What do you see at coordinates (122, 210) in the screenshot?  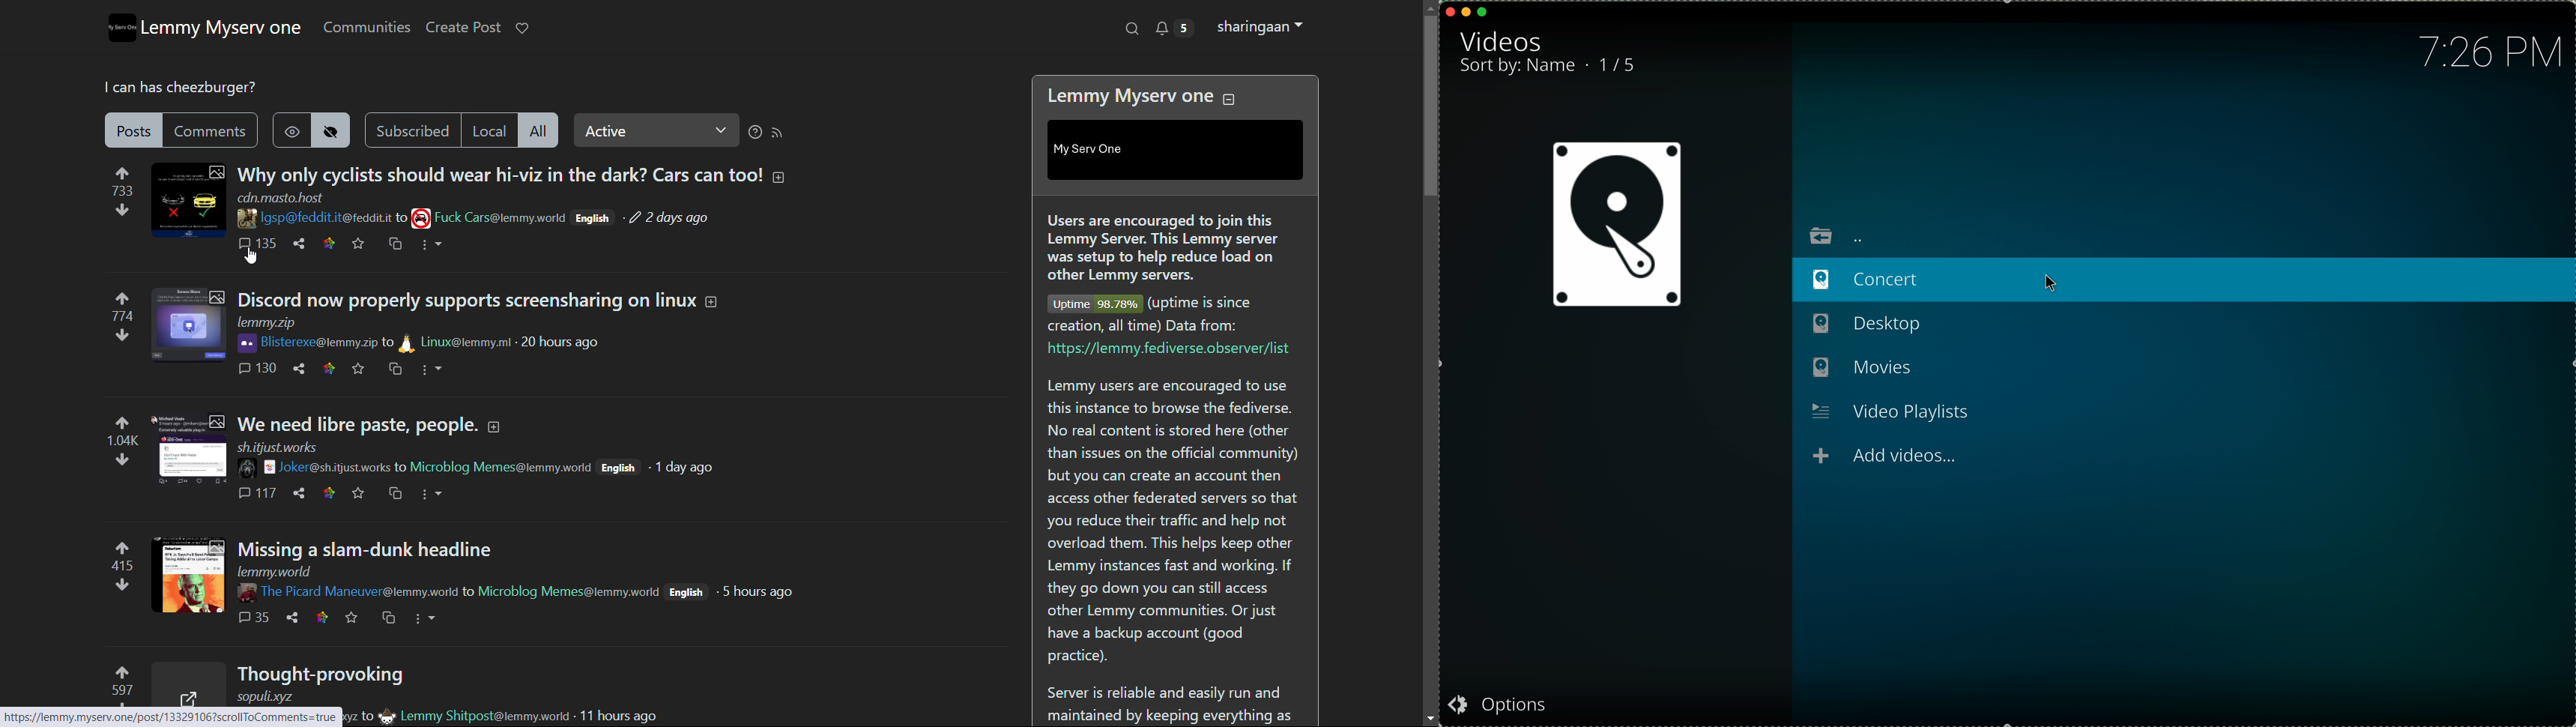 I see `downvote` at bounding box center [122, 210].